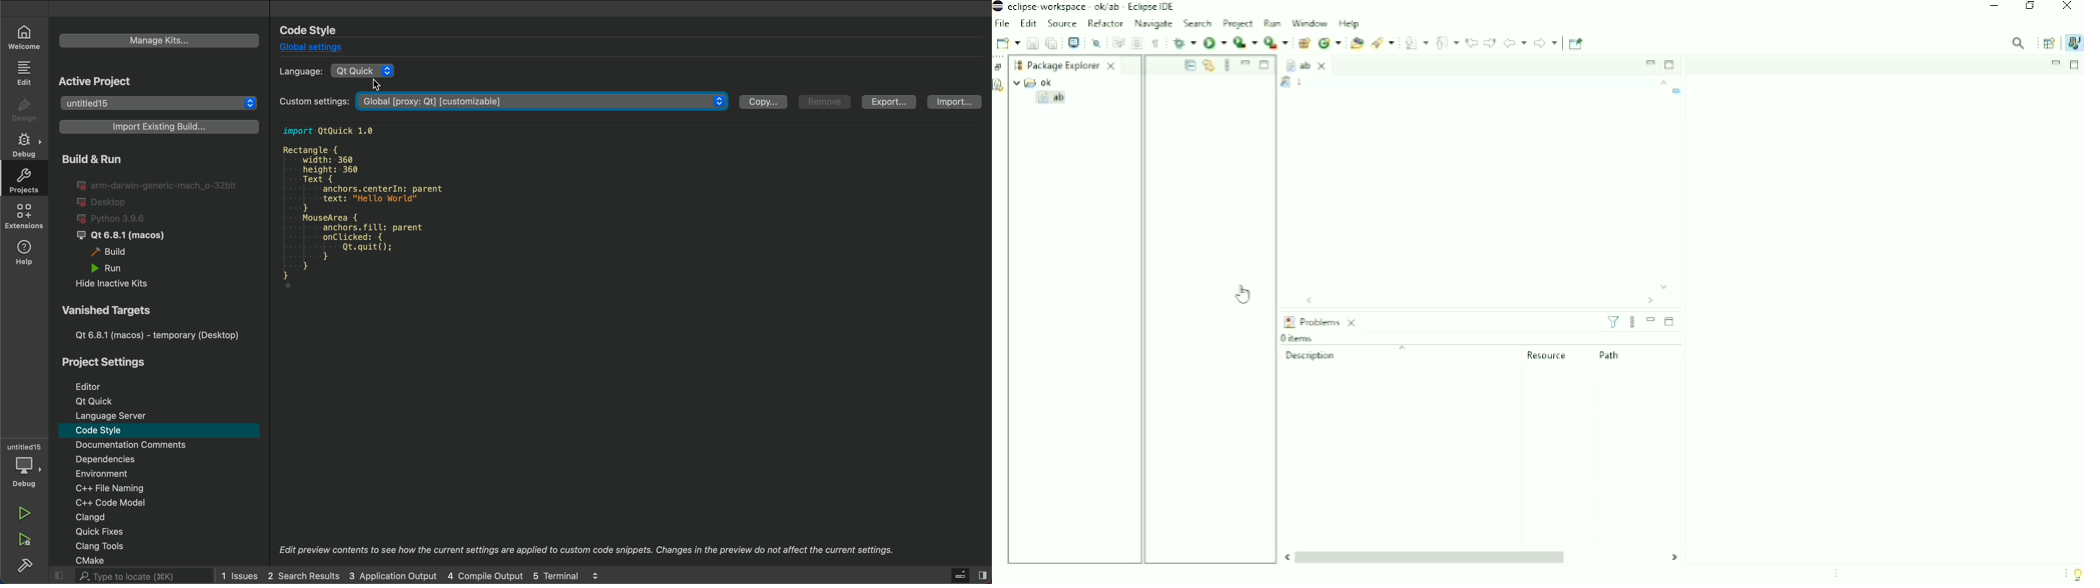 This screenshot has width=2100, height=588. I want to click on Refactor, so click(1105, 22).